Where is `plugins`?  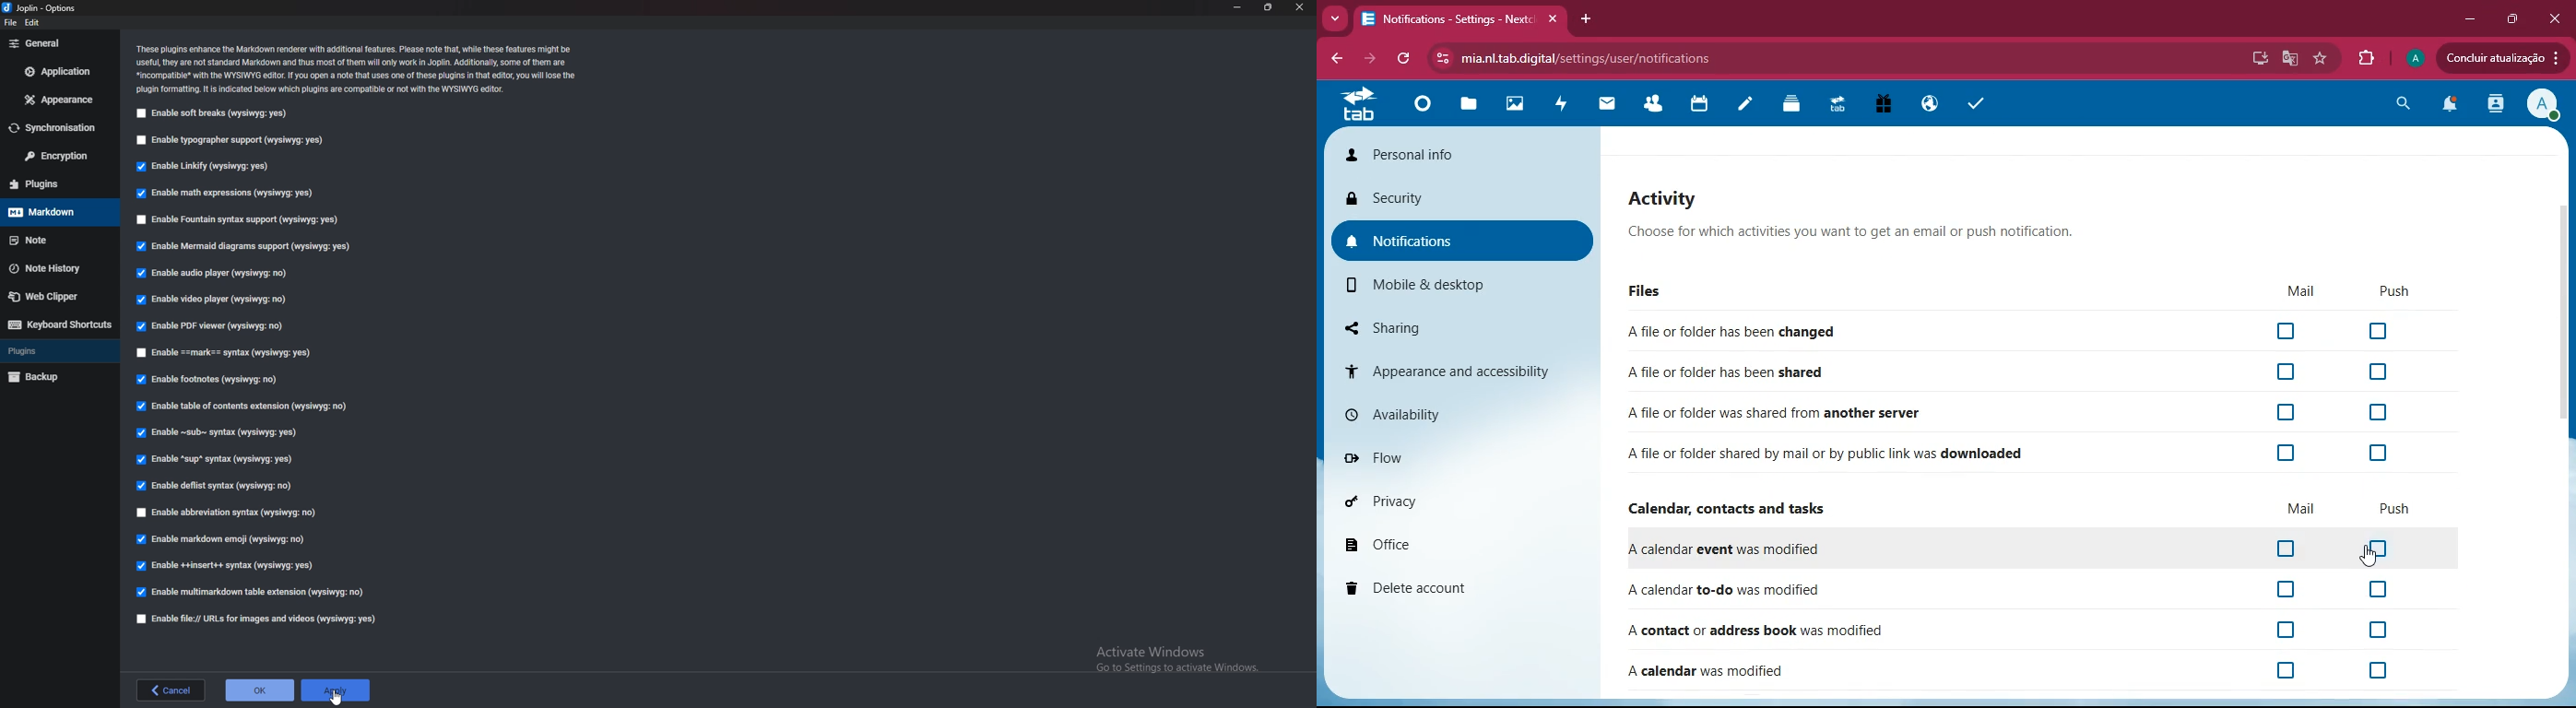
plugins is located at coordinates (57, 183).